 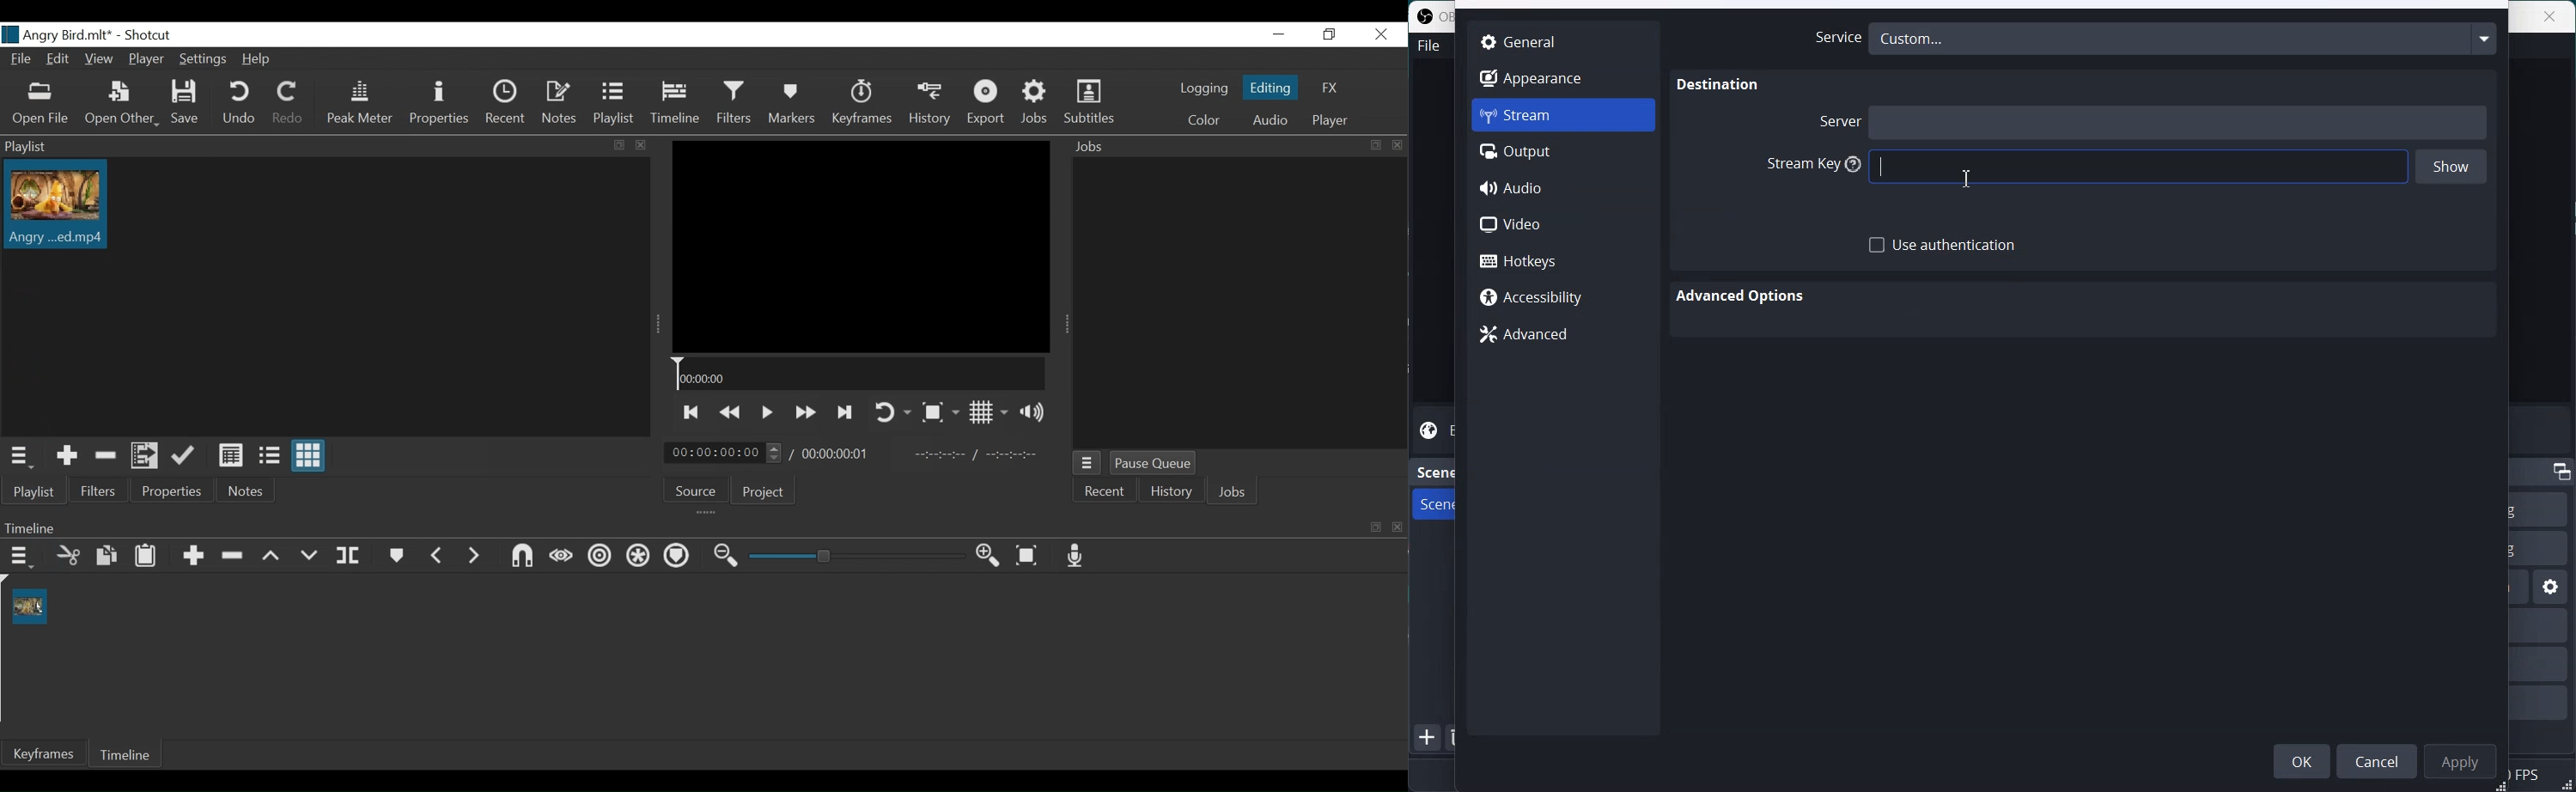 I want to click on minimize, so click(x=1280, y=34).